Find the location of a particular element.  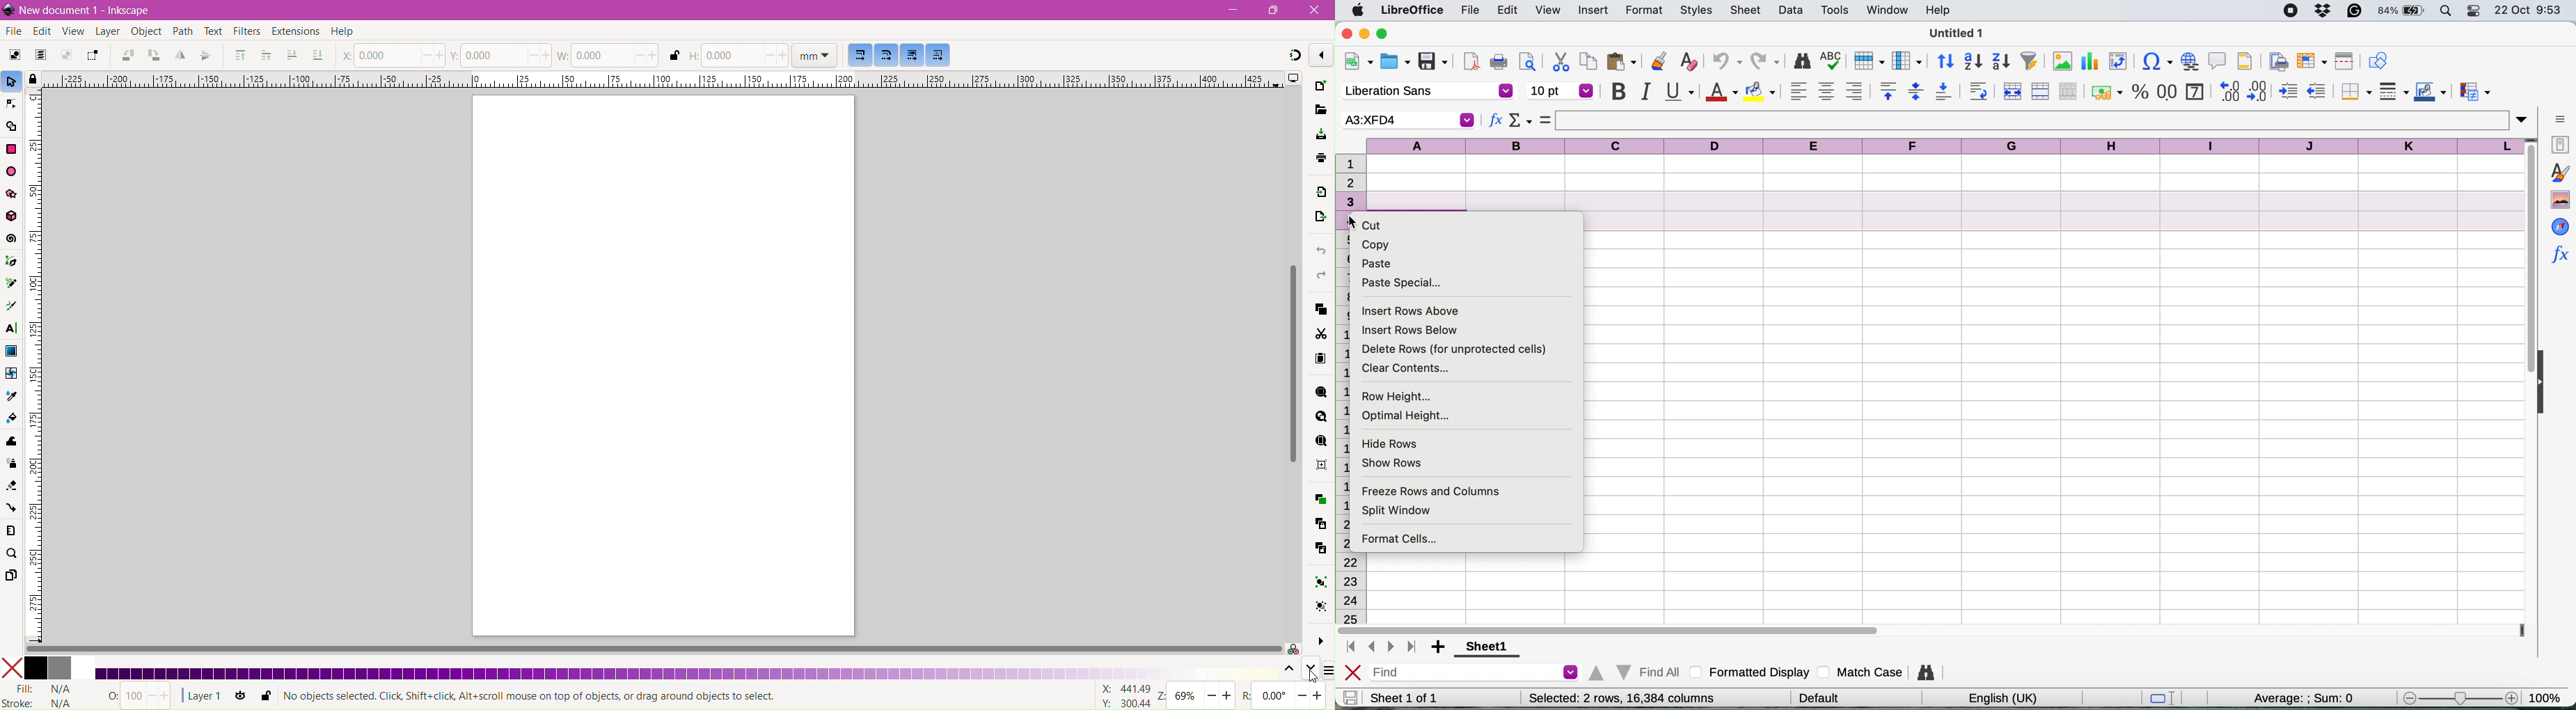

unmerge is located at coordinates (2068, 92).